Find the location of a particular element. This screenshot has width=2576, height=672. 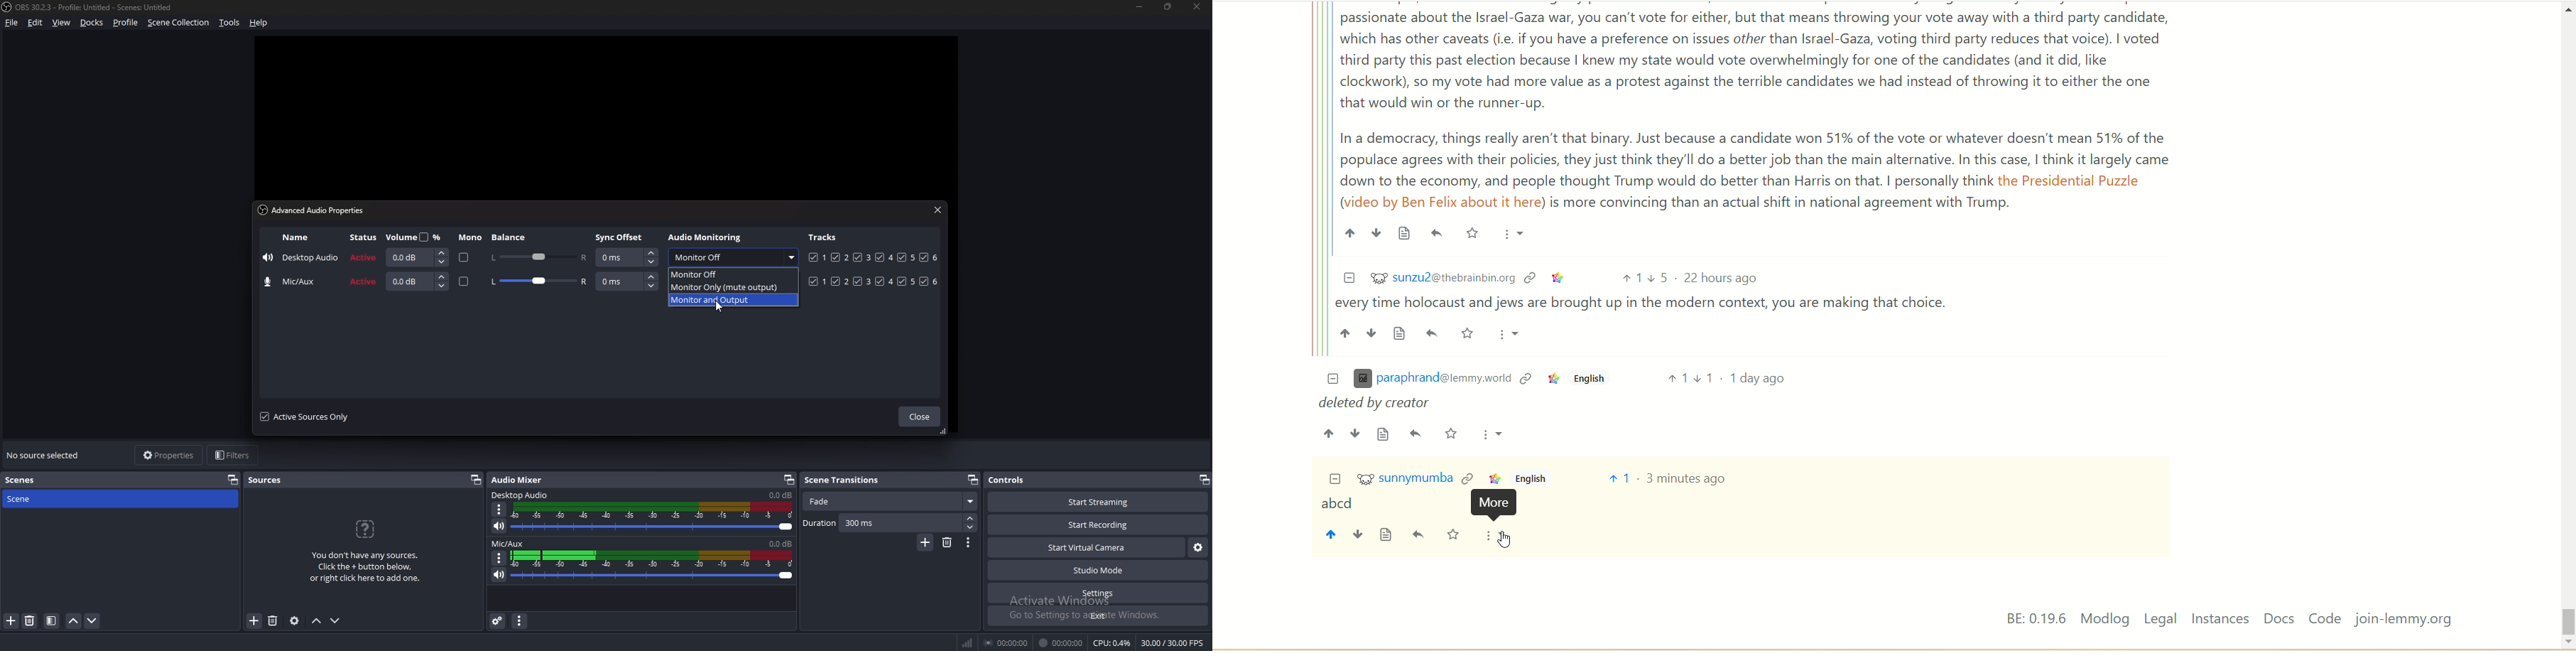

audio mixer is located at coordinates (520, 480).